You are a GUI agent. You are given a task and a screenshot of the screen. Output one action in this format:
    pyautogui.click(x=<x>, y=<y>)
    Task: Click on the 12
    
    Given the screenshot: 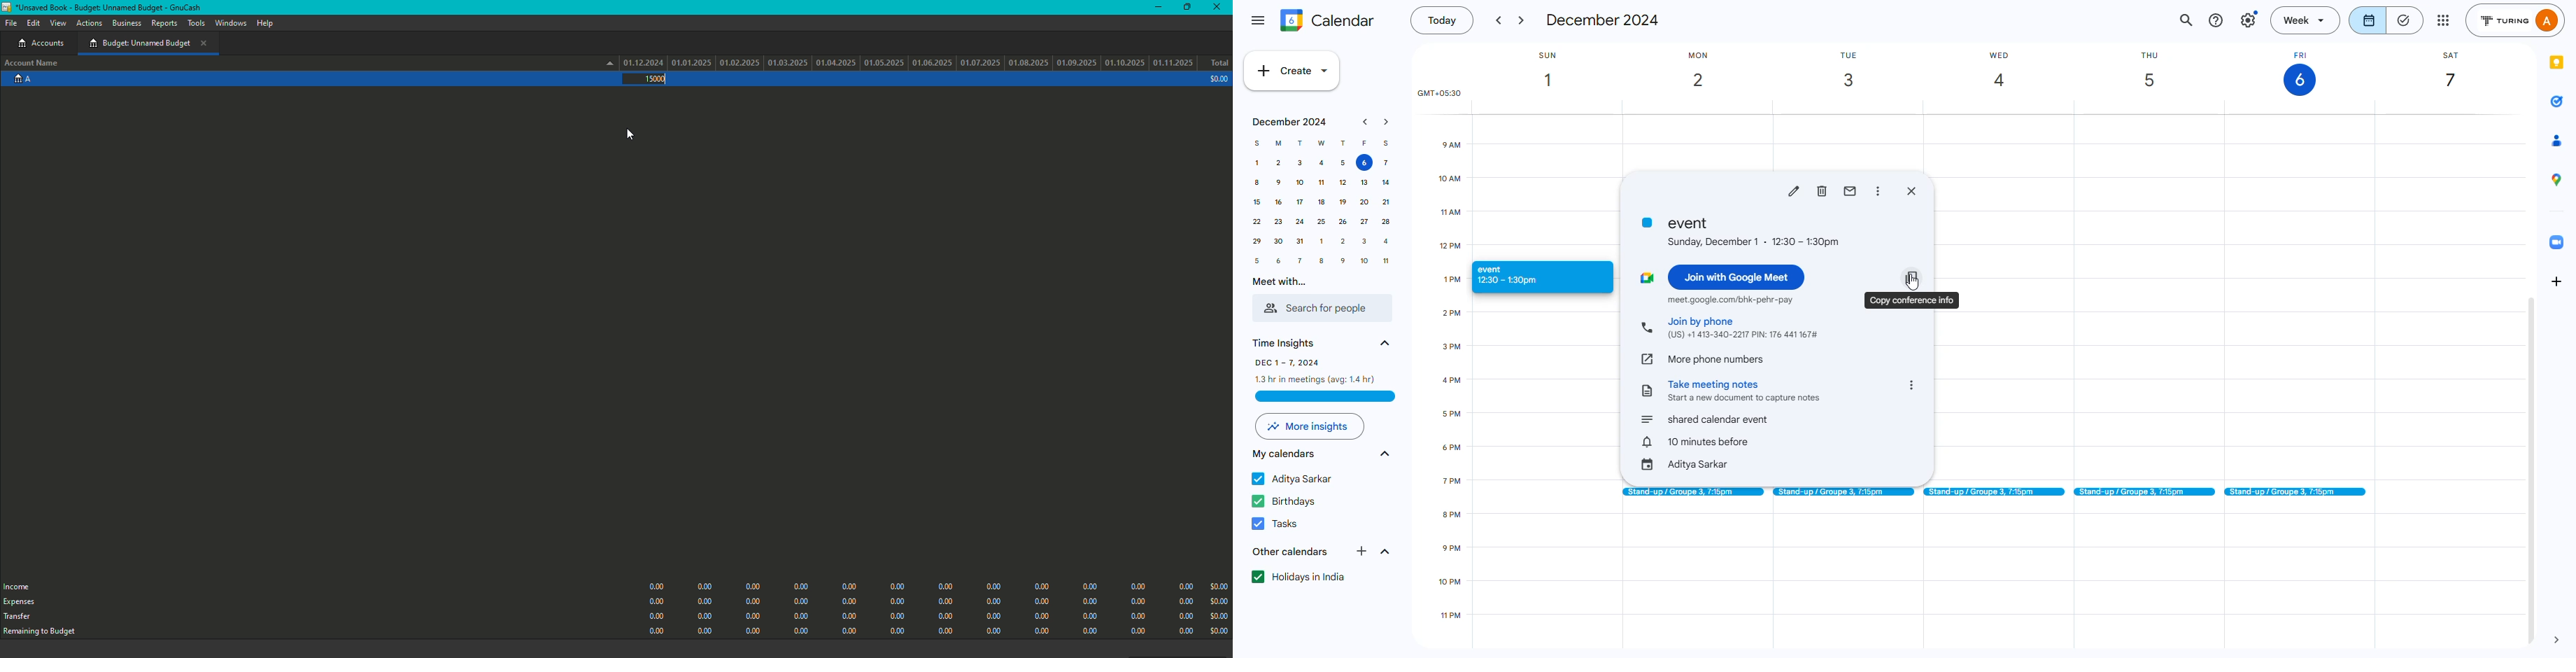 What is the action you would take?
    pyautogui.click(x=1340, y=183)
    